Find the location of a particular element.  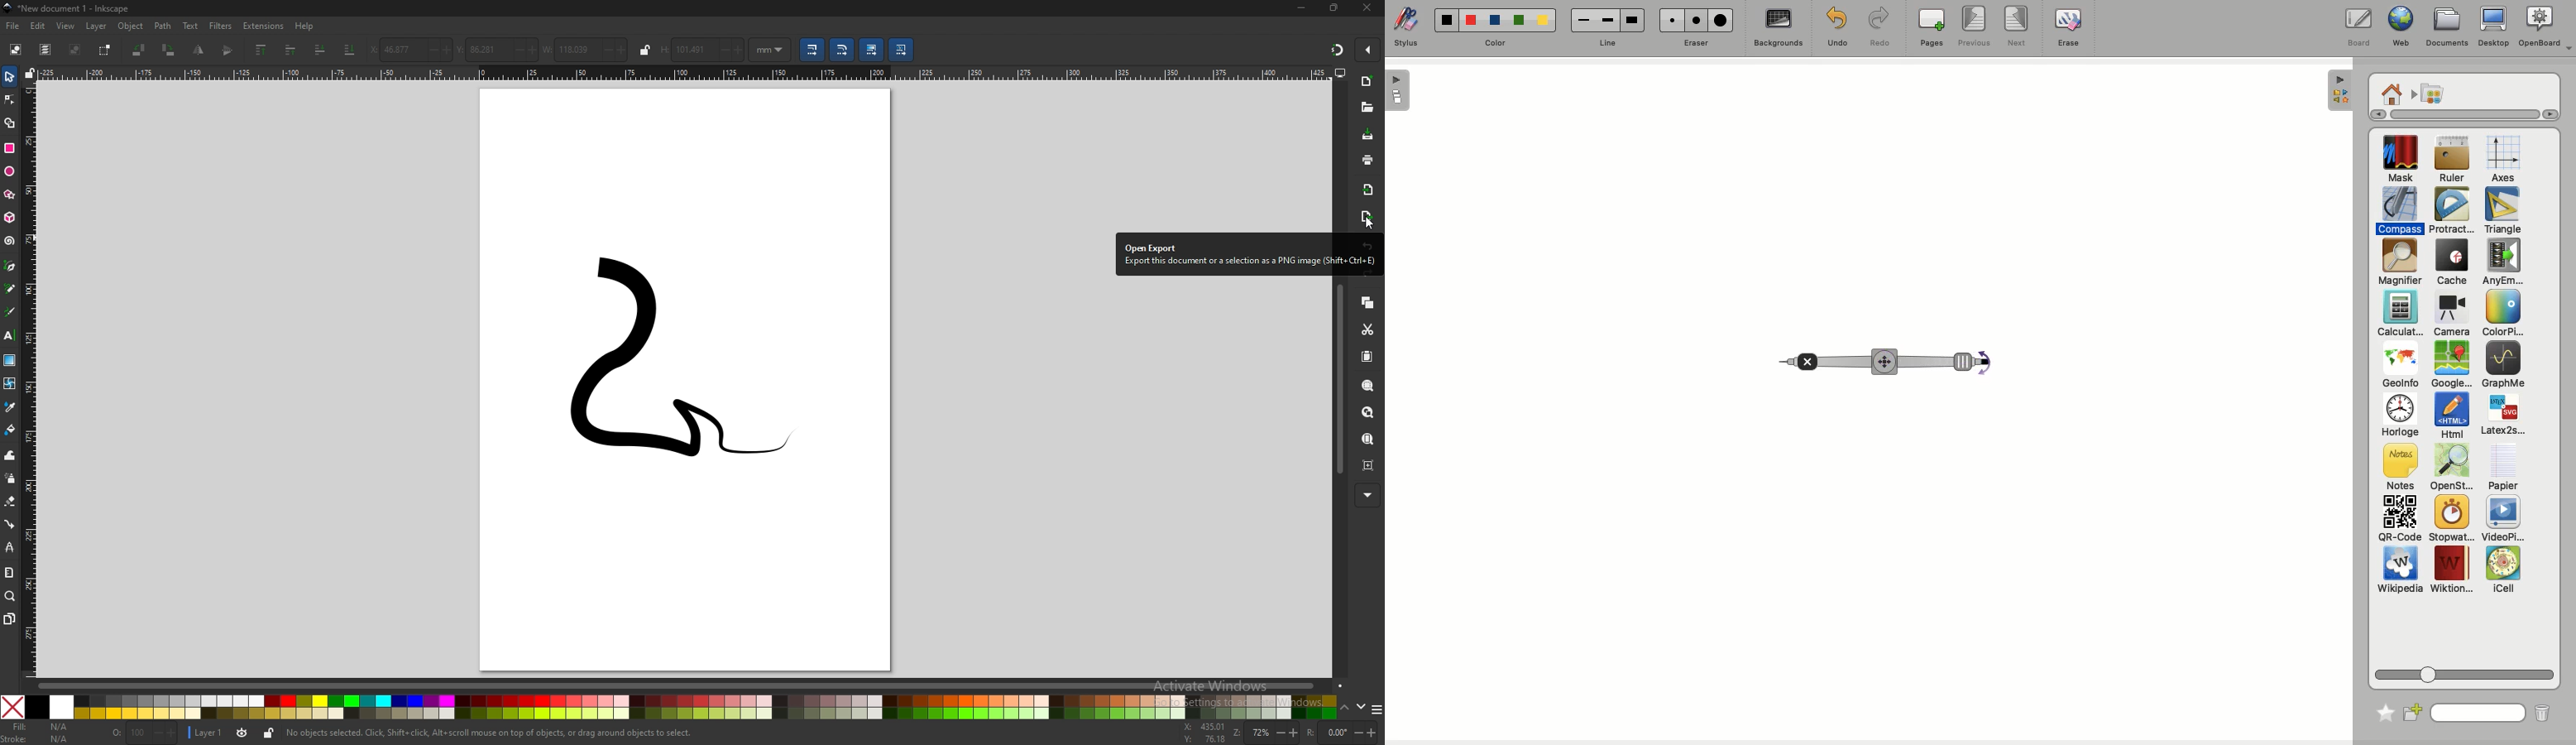

filters is located at coordinates (221, 26).